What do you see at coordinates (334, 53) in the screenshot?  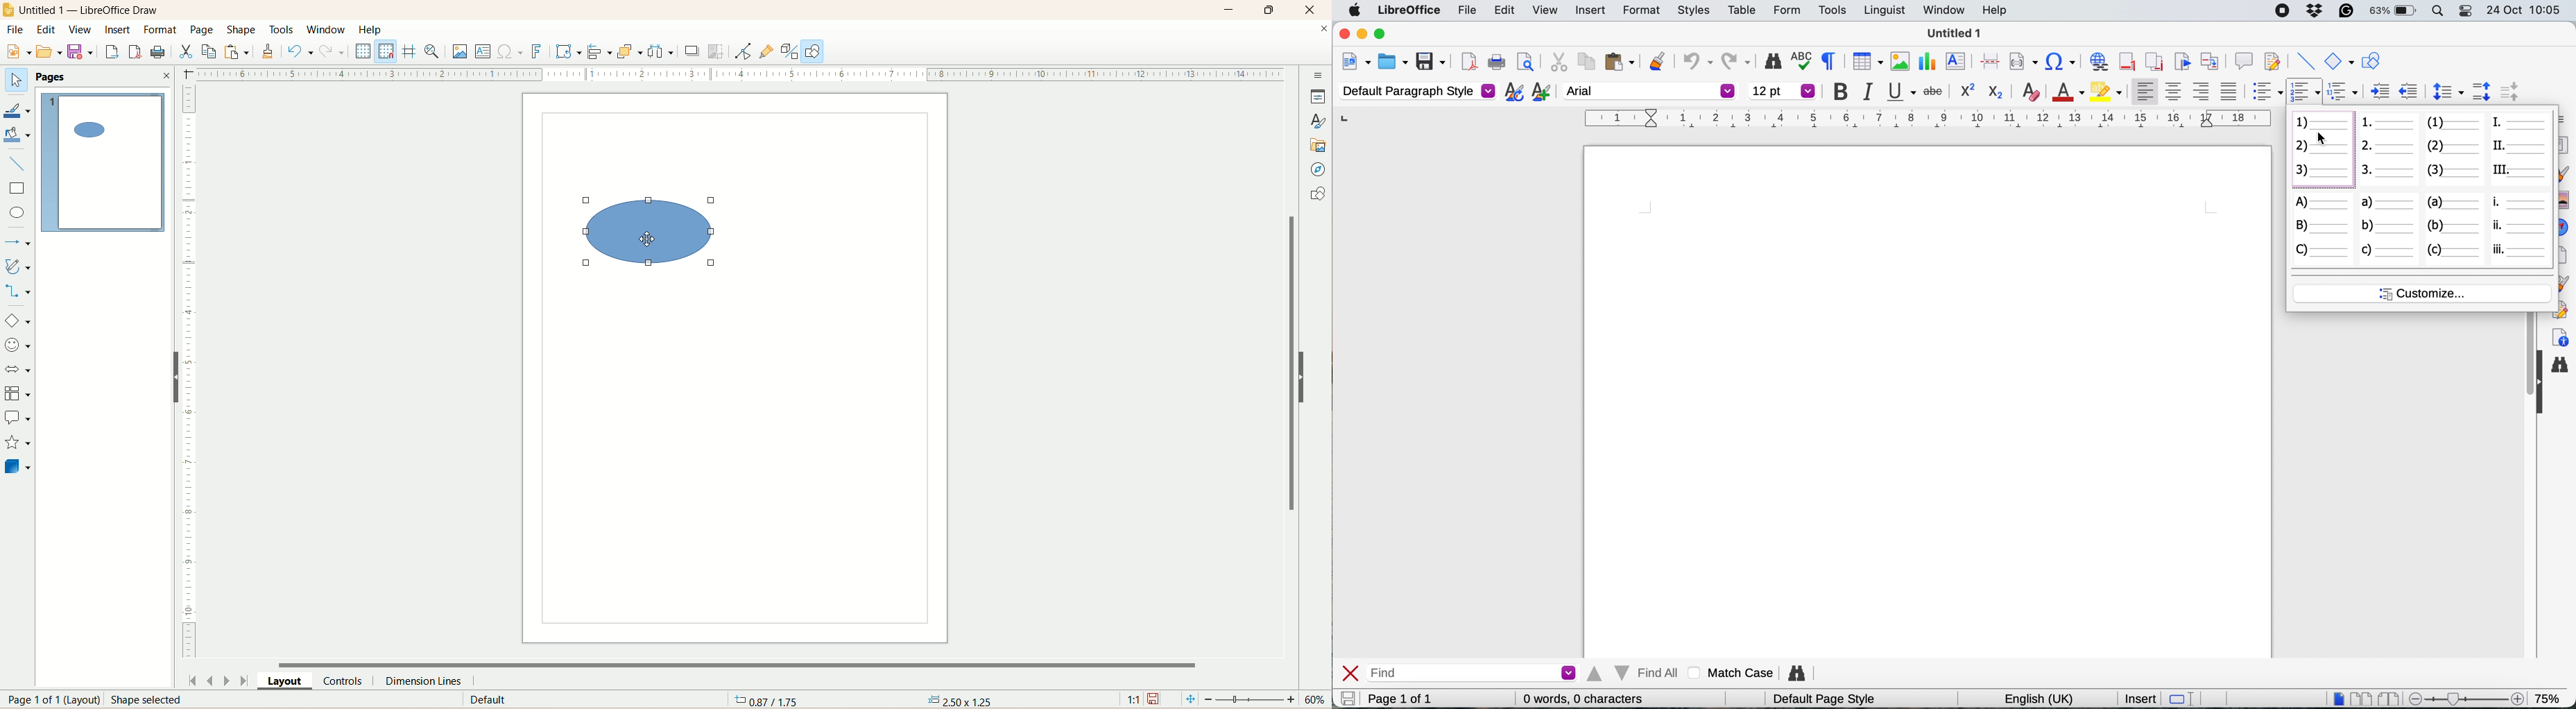 I see `redo` at bounding box center [334, 53].